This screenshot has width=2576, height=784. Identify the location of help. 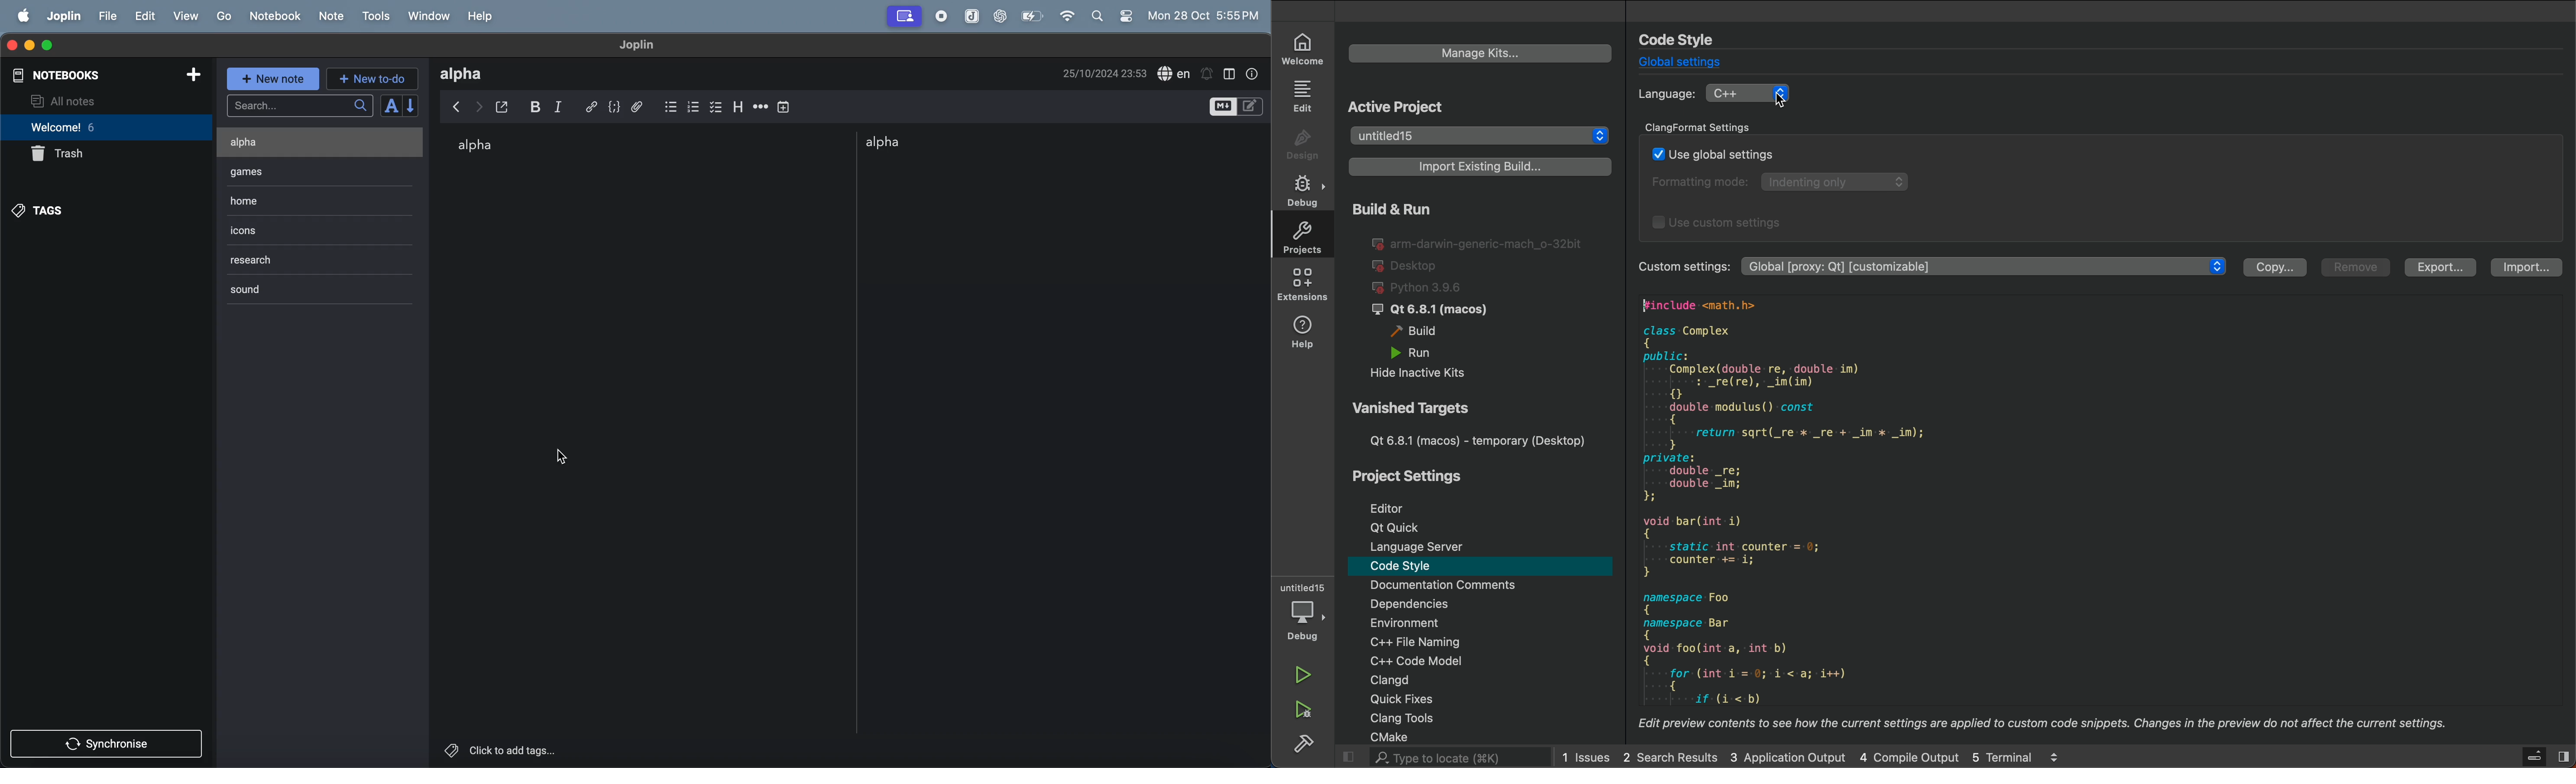
(484, 16).